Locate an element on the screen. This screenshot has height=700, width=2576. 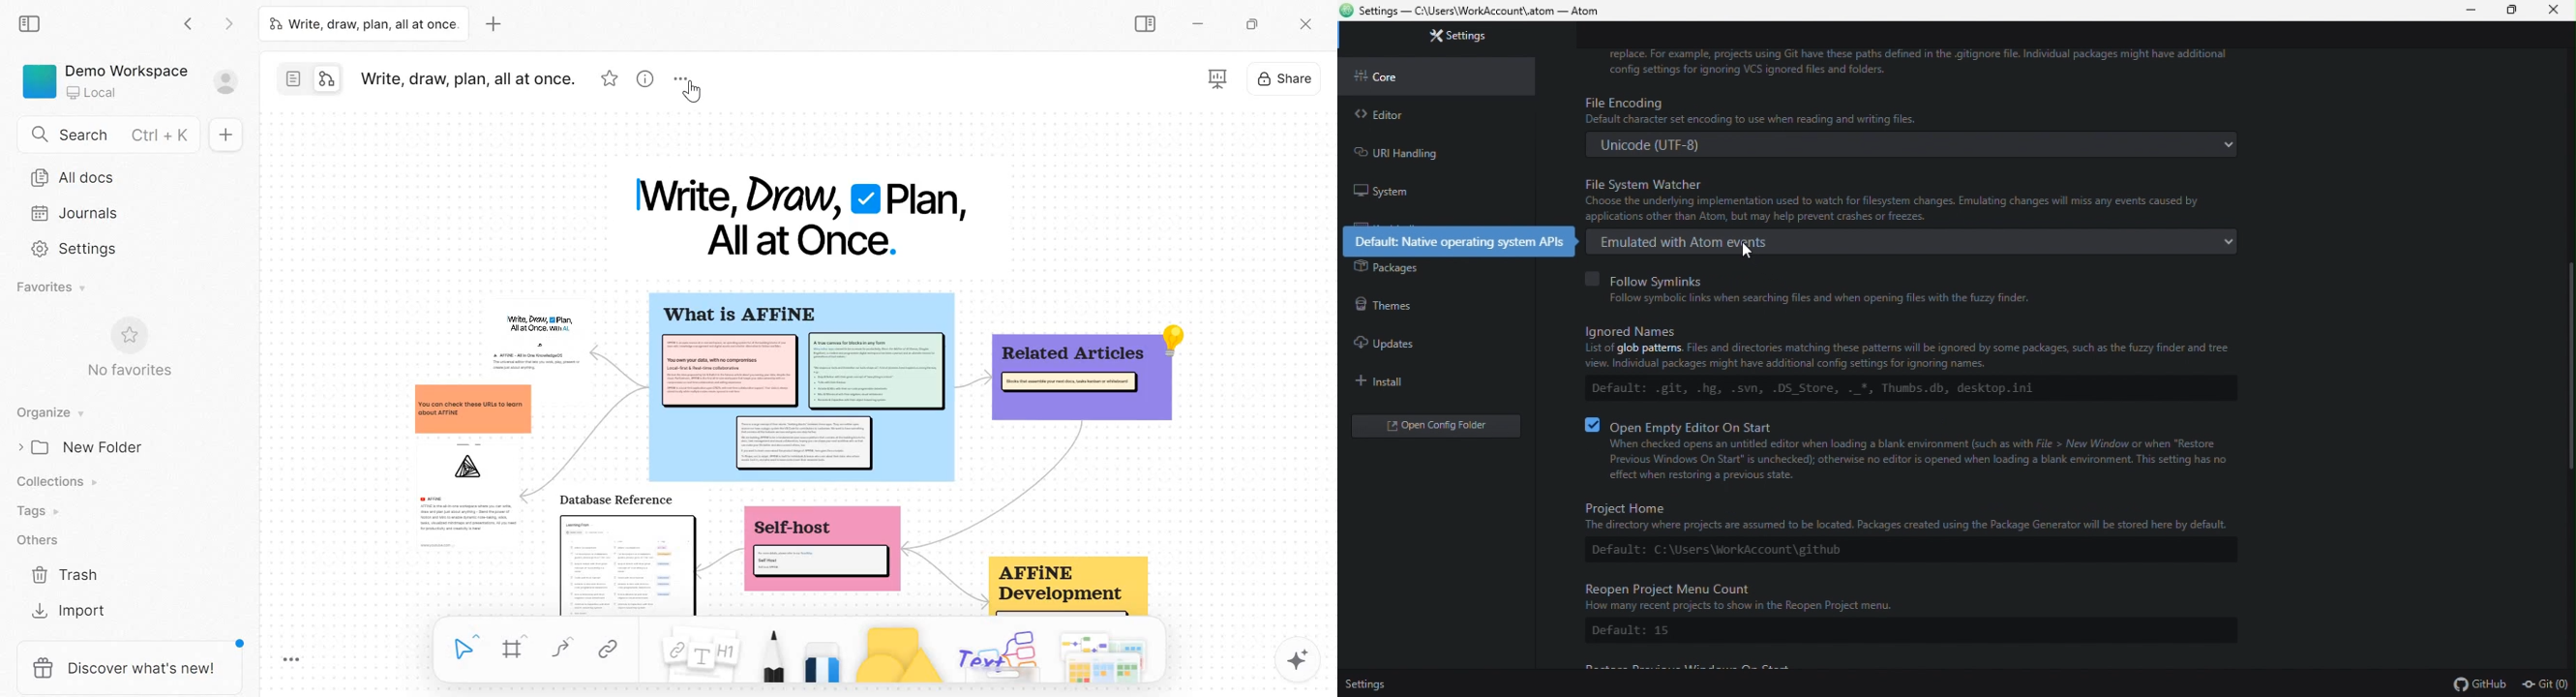
themes is located at coordinates (1423, 308).